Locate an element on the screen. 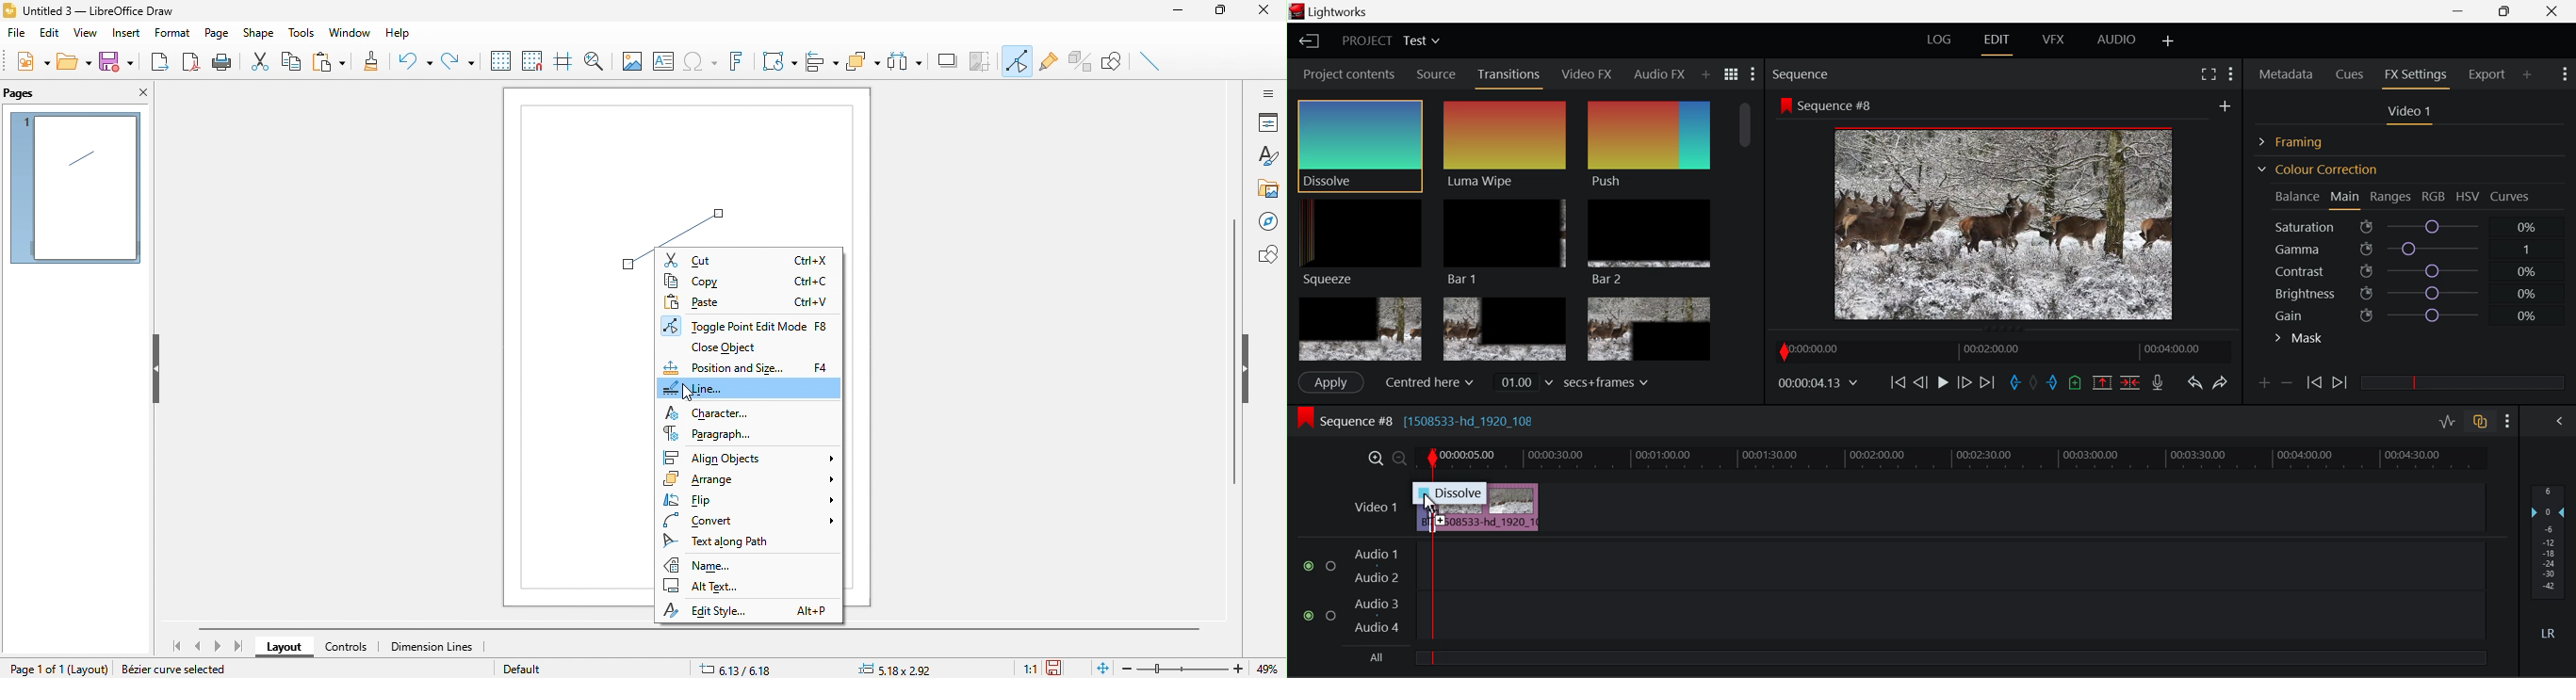  Timeline Zoom In is located at coordinates (1373, 458).